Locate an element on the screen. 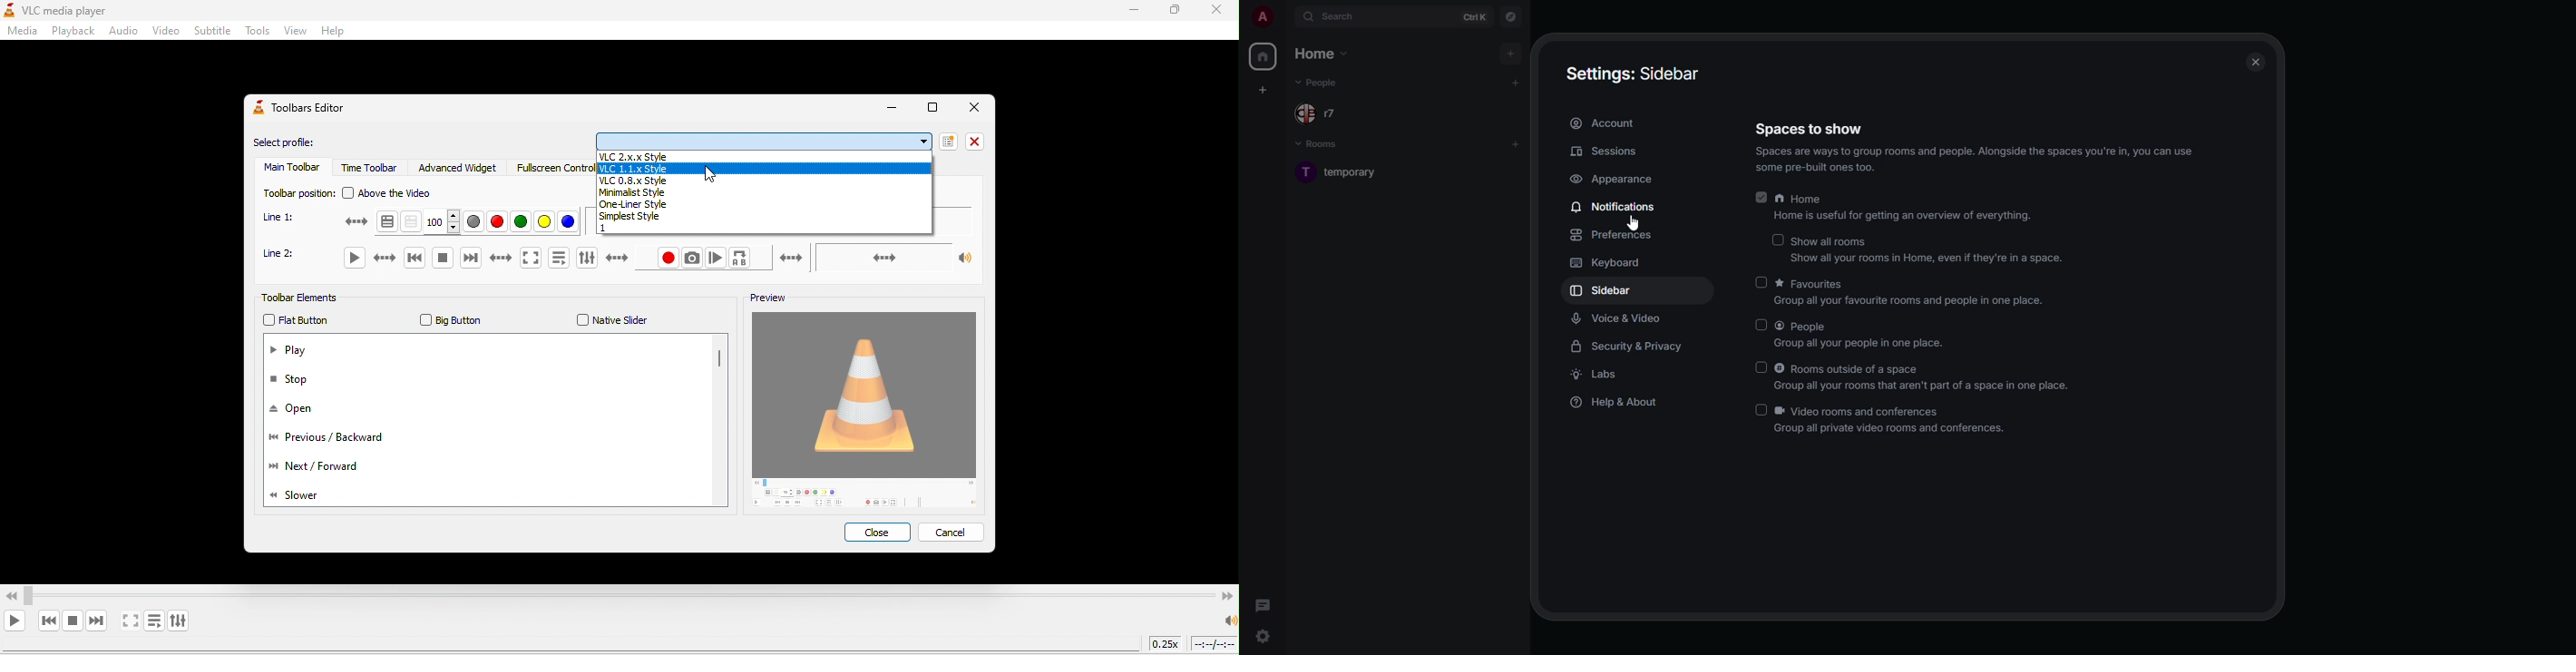  add is located at coordinates (1516, 82).